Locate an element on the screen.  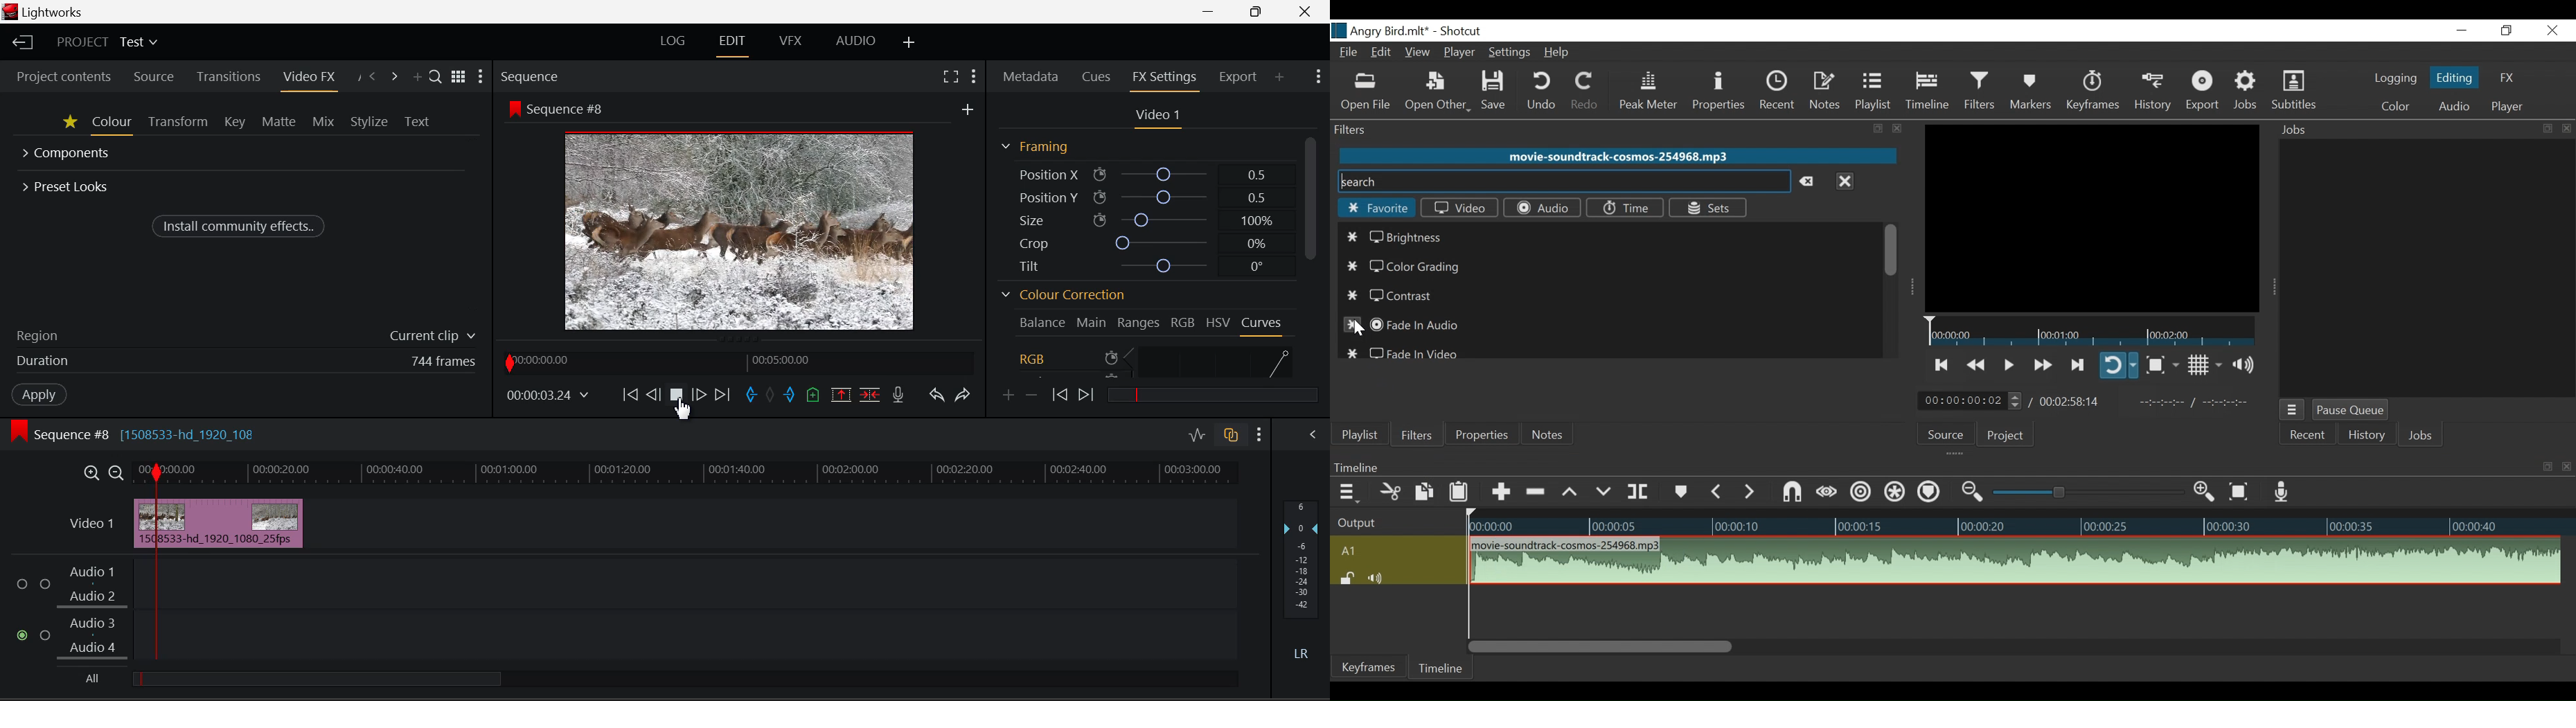
Scrub while dragging is located at coordinates (1827, 492).